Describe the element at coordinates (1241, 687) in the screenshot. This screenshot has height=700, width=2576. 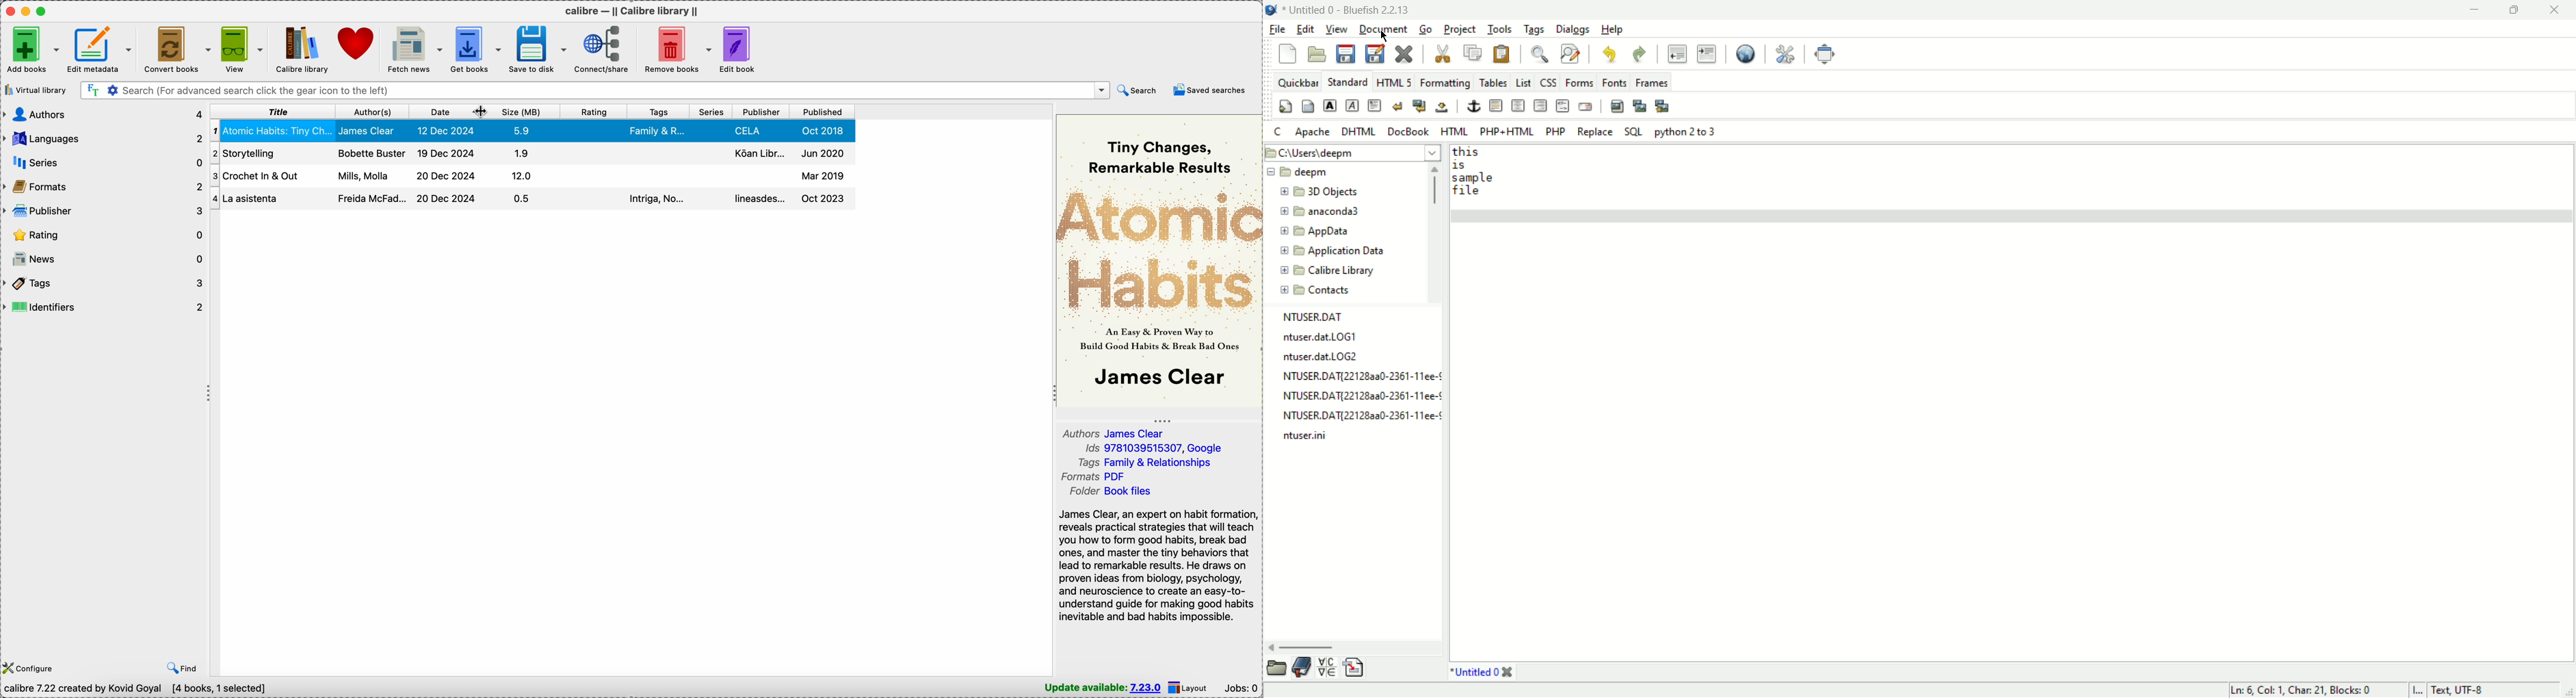
I see `Jobs: 0` at that location.